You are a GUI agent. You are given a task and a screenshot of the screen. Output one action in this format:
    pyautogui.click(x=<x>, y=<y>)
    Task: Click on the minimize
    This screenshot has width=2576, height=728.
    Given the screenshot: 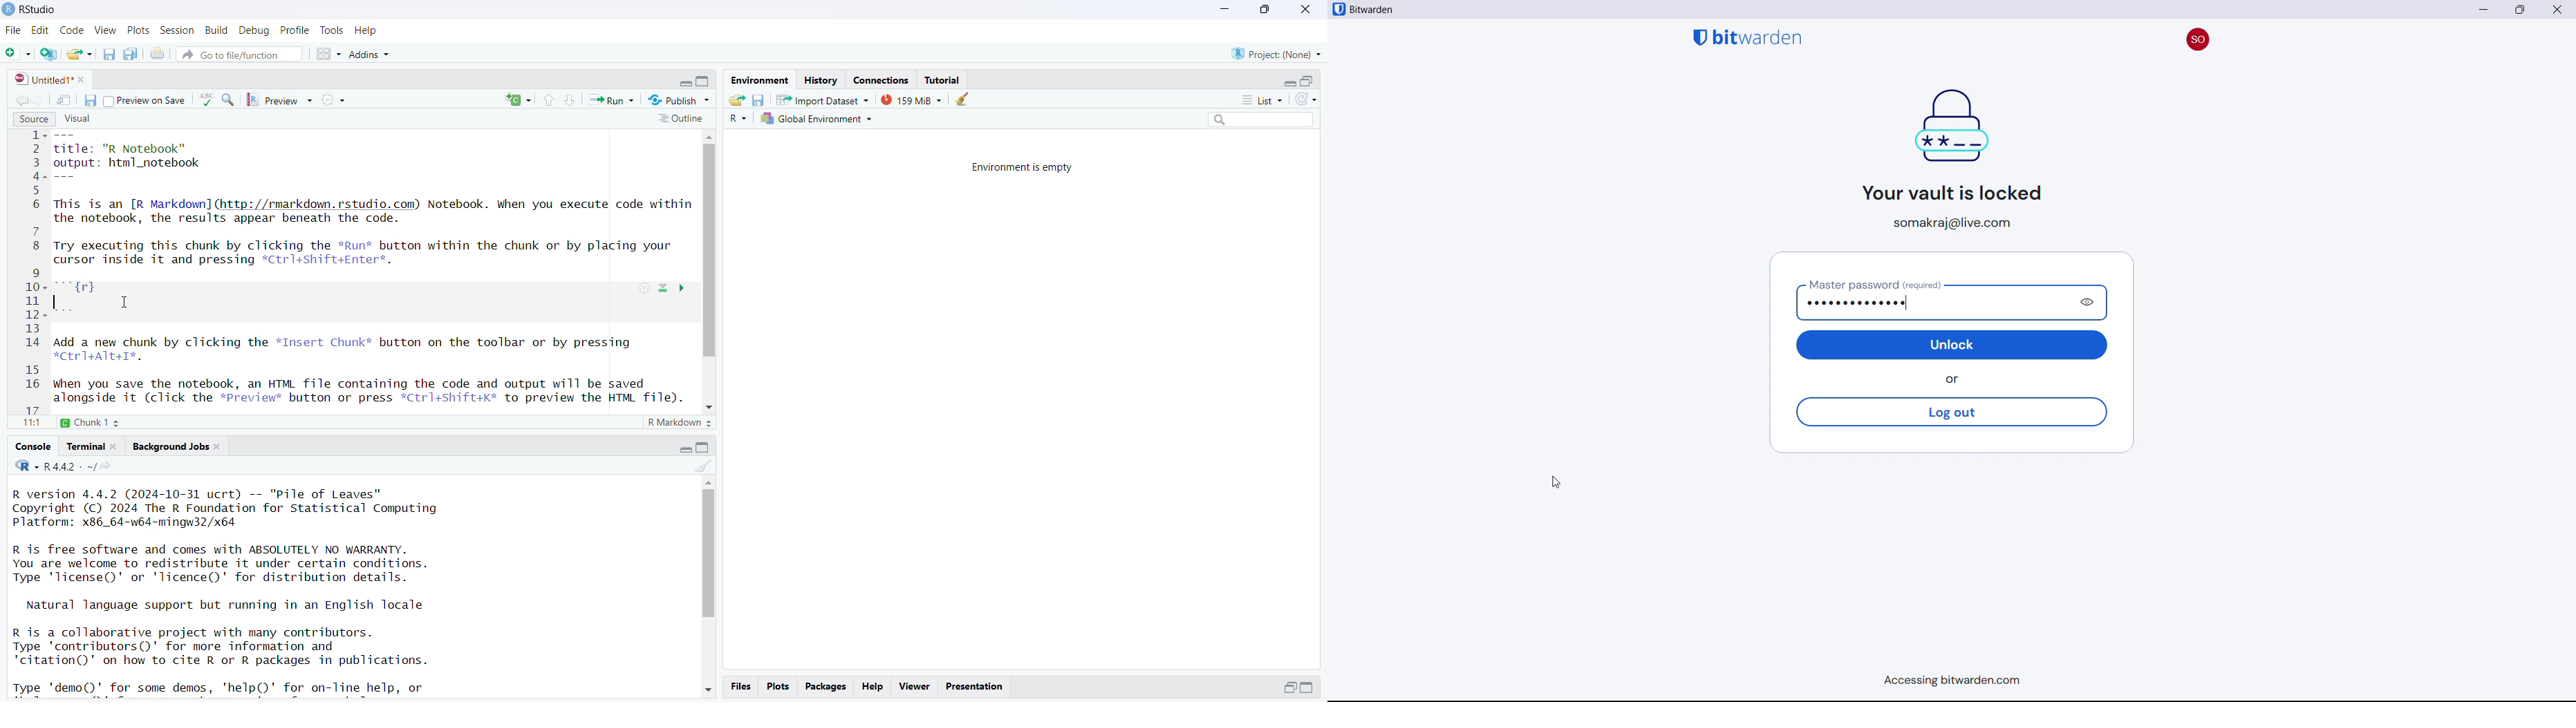 What is the action you would take?
    pyautogui.click(x=2484, y=9)
    